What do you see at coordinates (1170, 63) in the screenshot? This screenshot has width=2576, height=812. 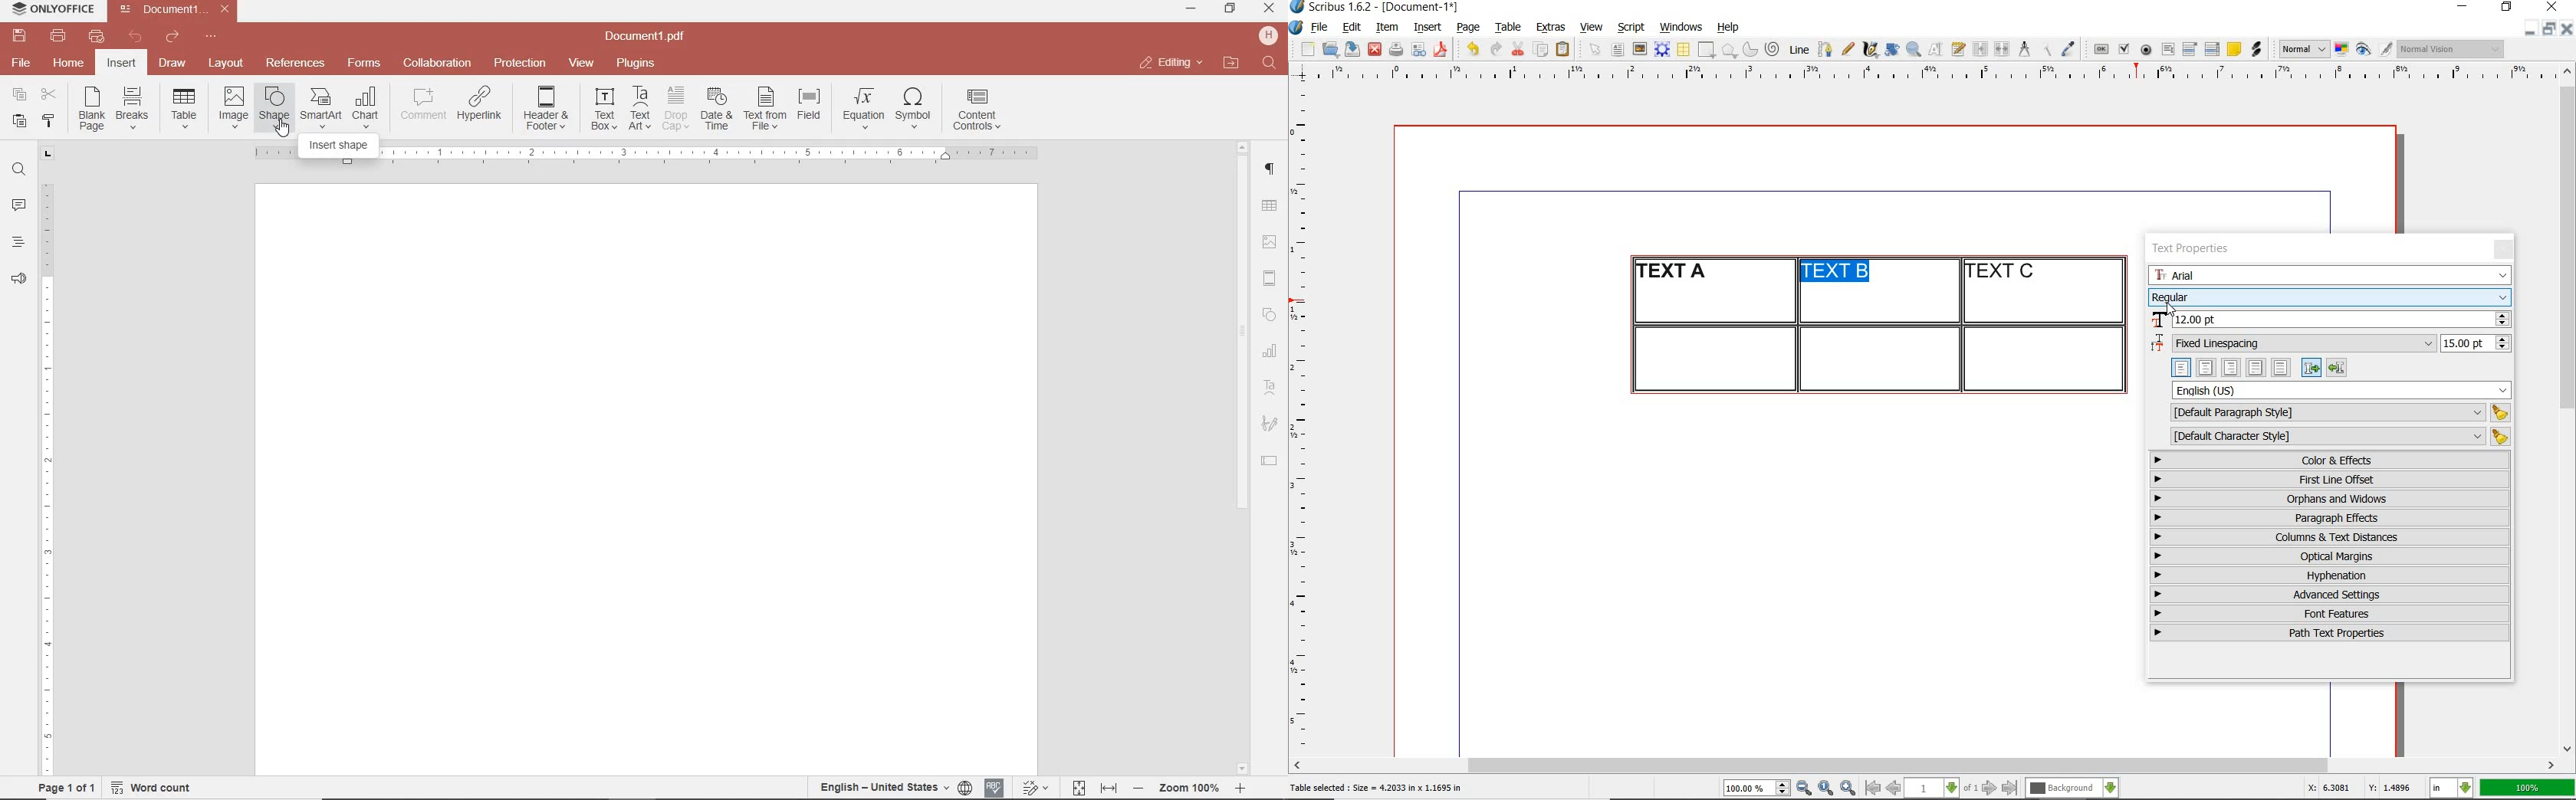 I see `close` at bounding box center [1170, 63].